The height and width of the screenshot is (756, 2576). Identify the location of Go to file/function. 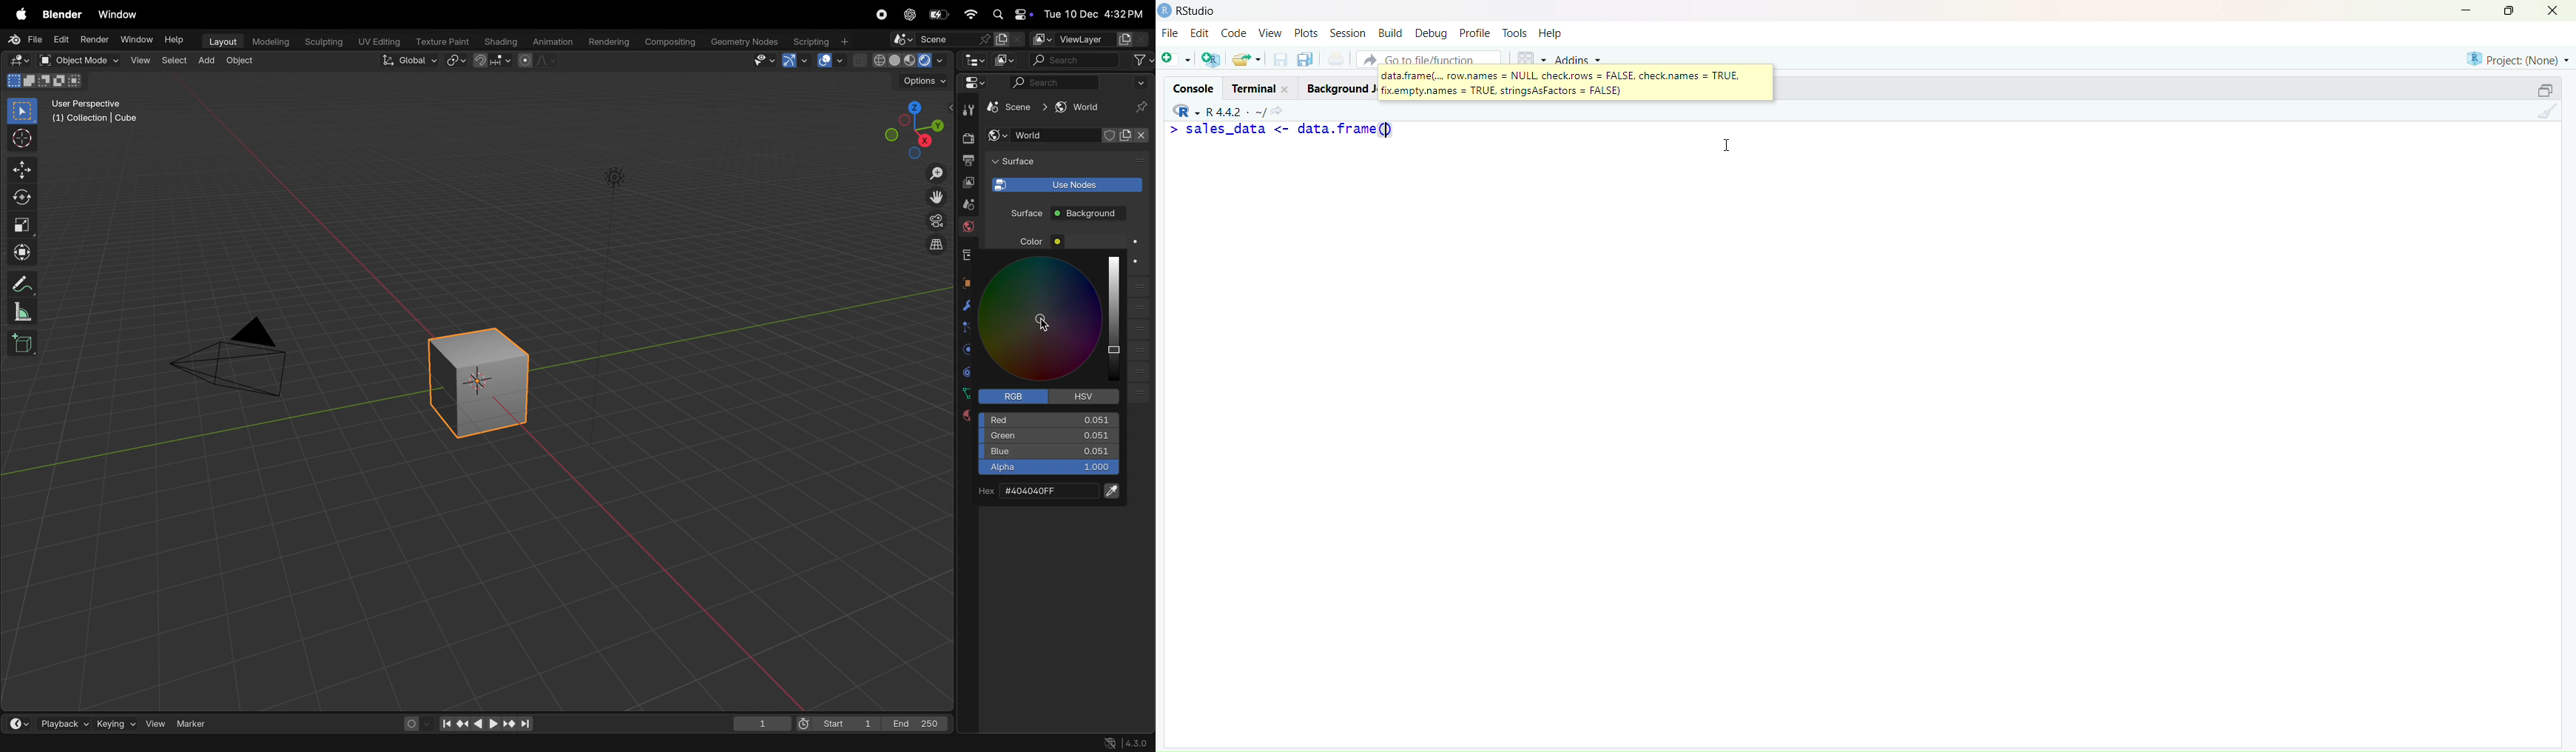
(1428, 57).